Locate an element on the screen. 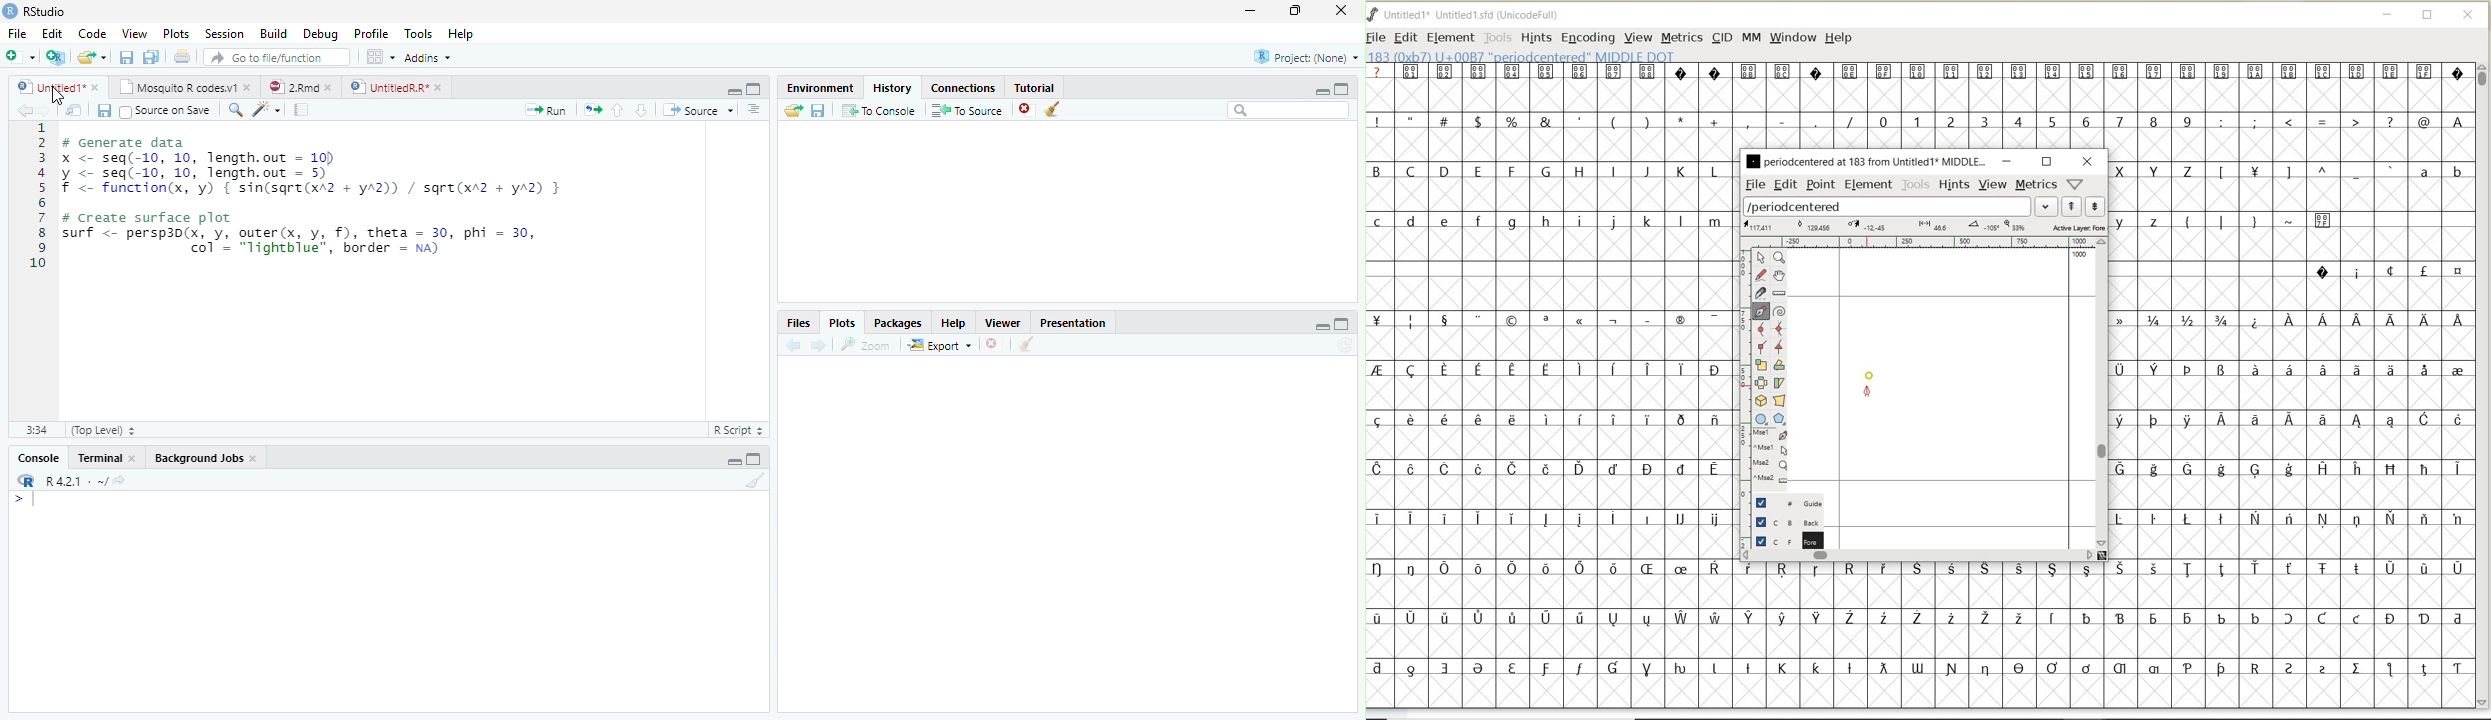  Session is located at coordinates (223, 34).